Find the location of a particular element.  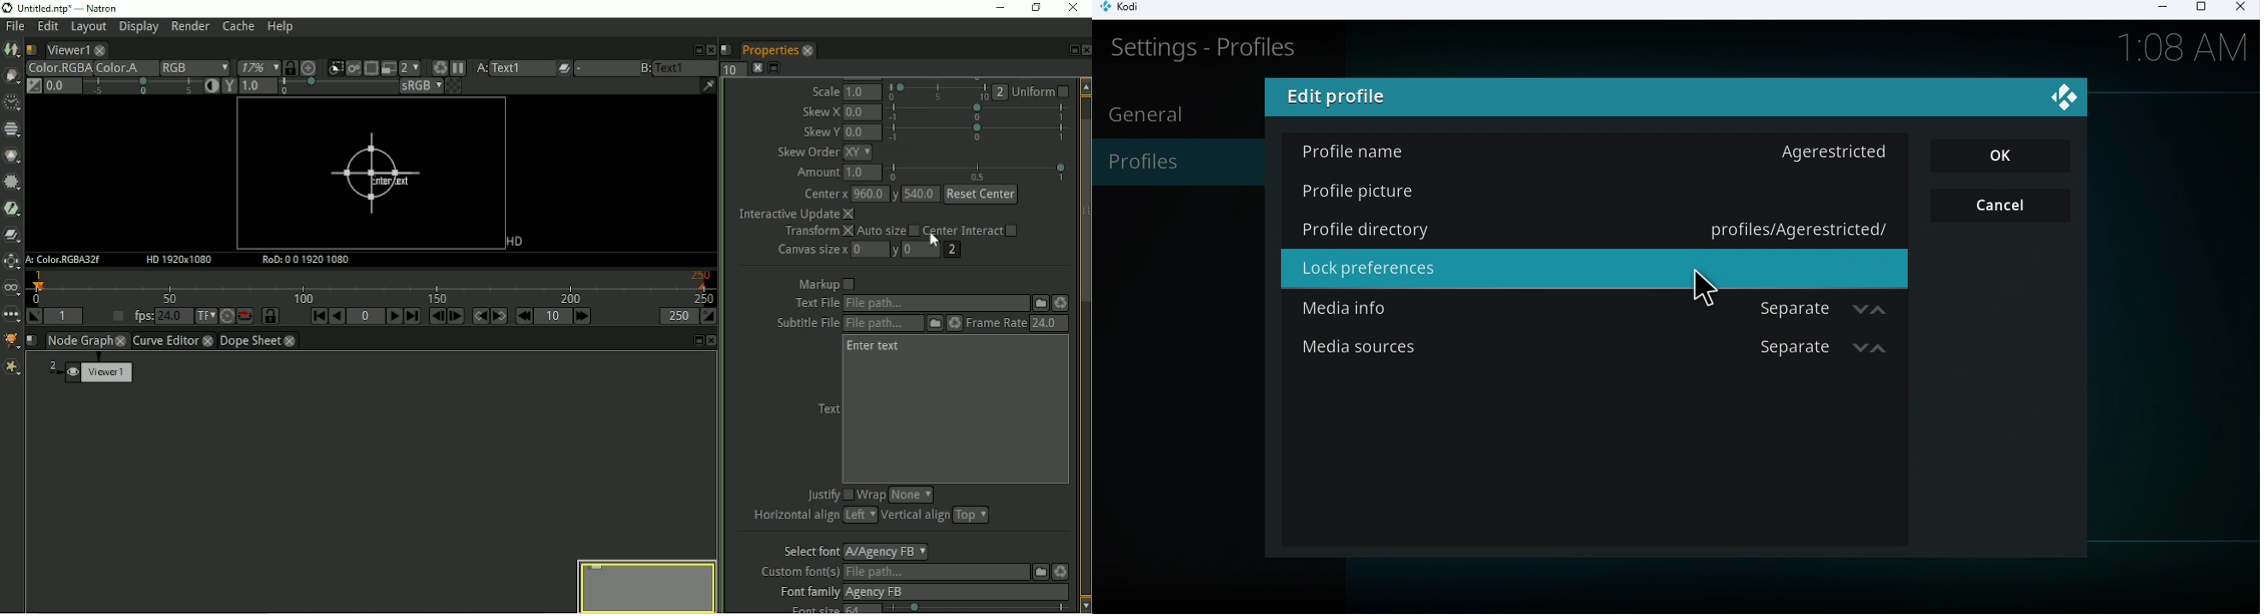

Kodi icon is located at coordinates (1128, 10).